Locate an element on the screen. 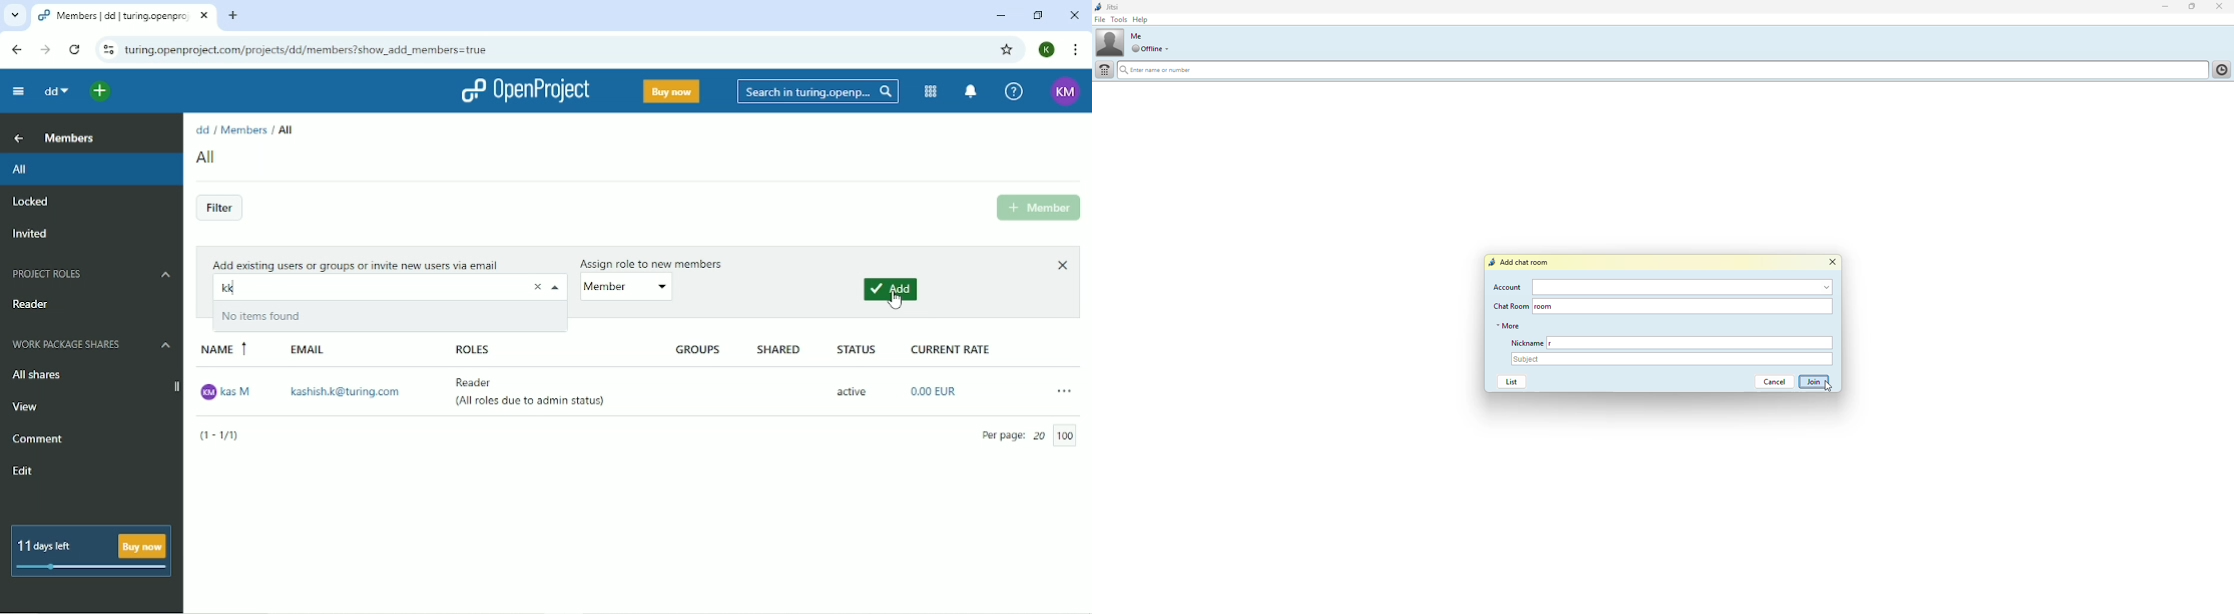  account is located at coordinates (1508, 287).